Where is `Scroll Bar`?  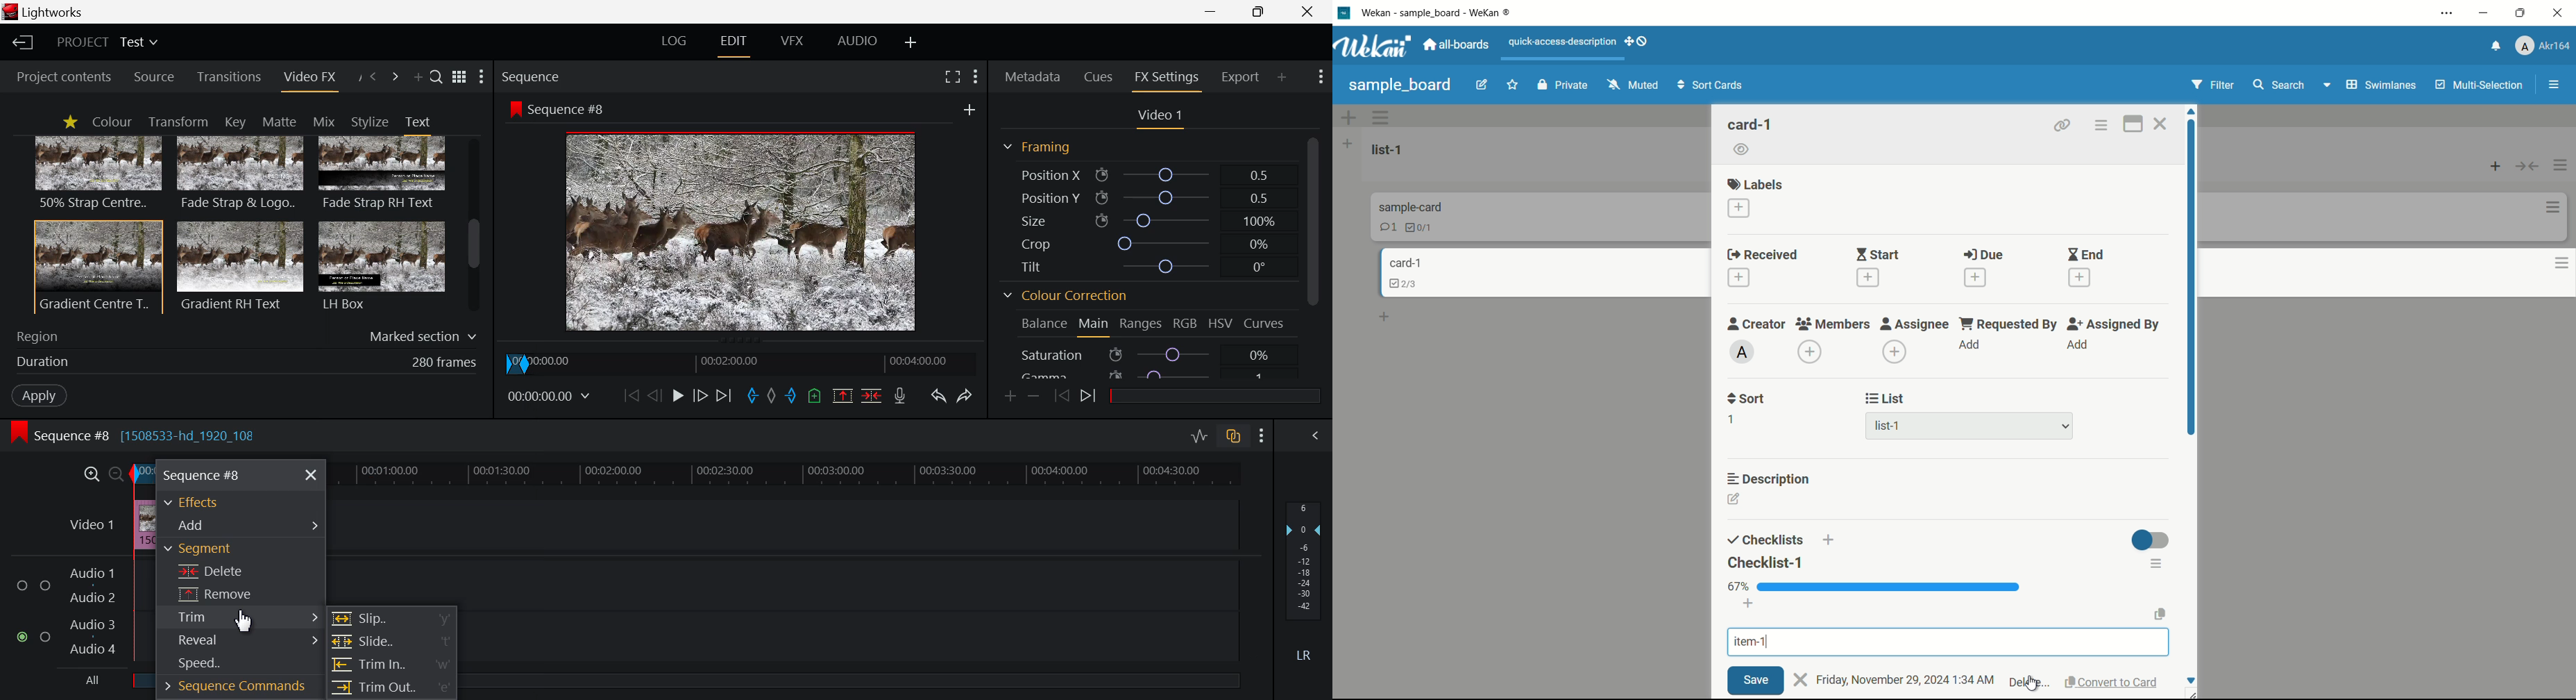
Scroll Bar is located at coordinates (1312, 254).